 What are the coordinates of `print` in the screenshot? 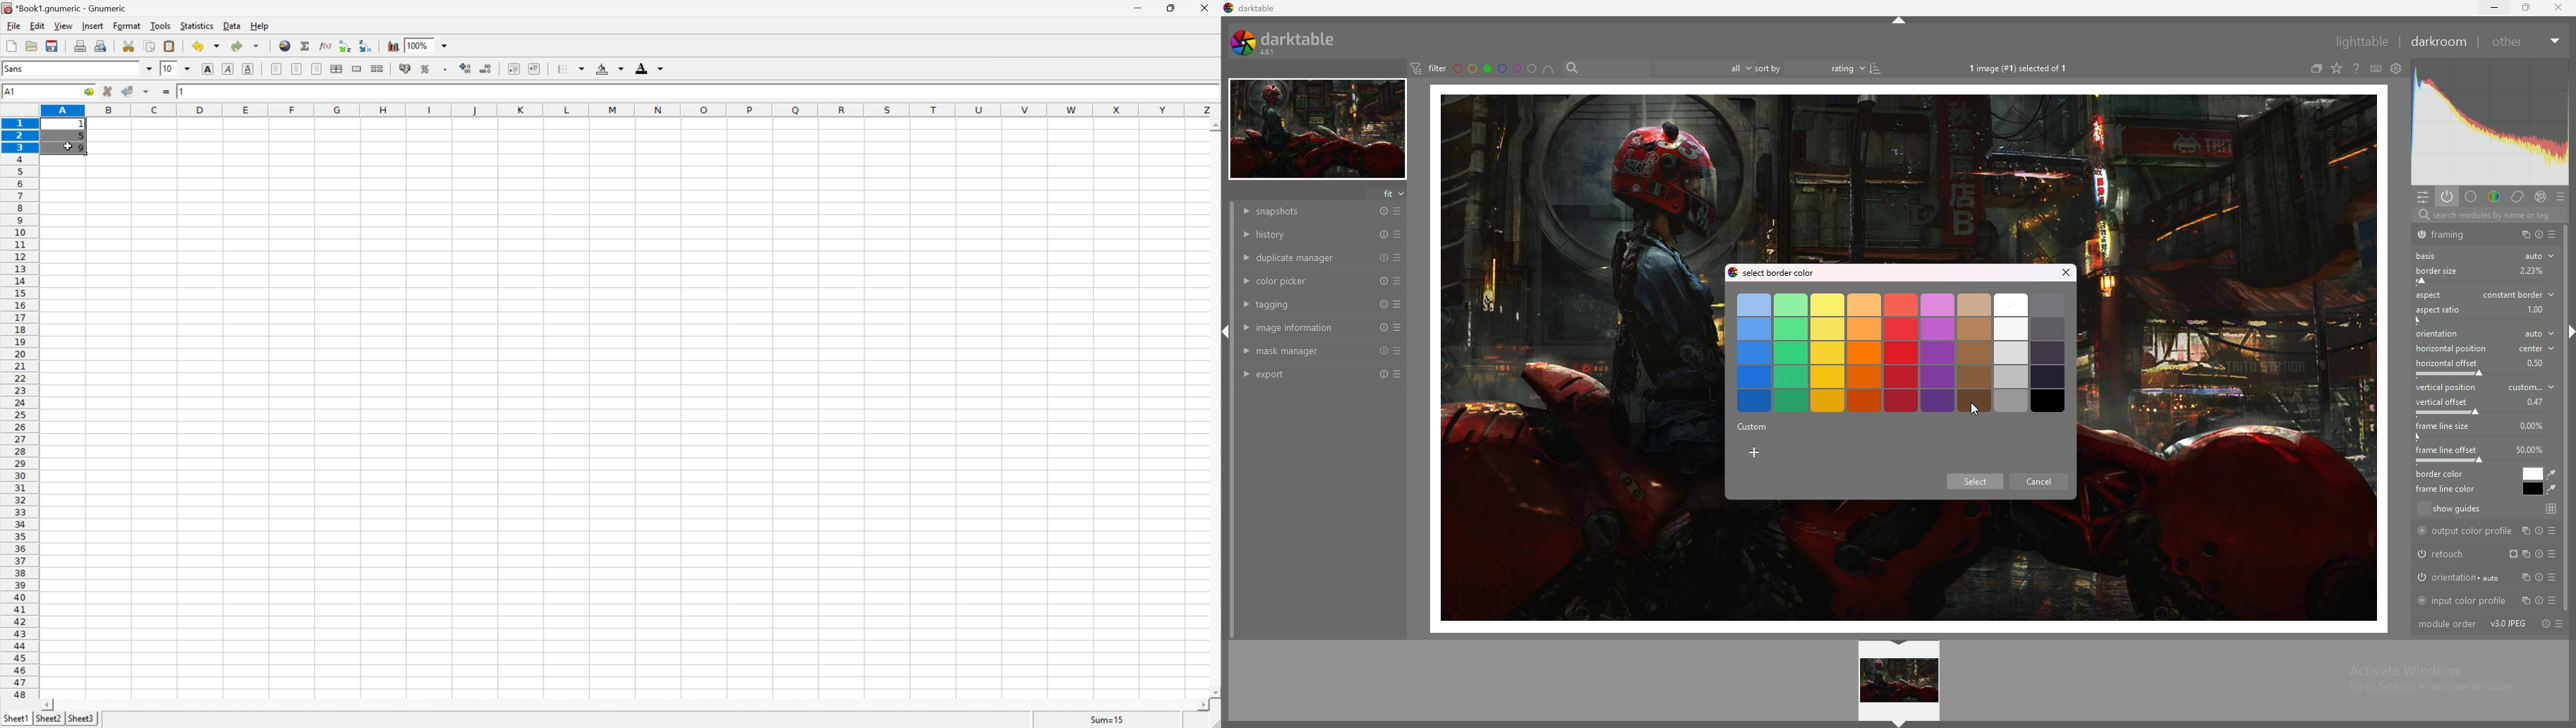 It's located at (79, 44).